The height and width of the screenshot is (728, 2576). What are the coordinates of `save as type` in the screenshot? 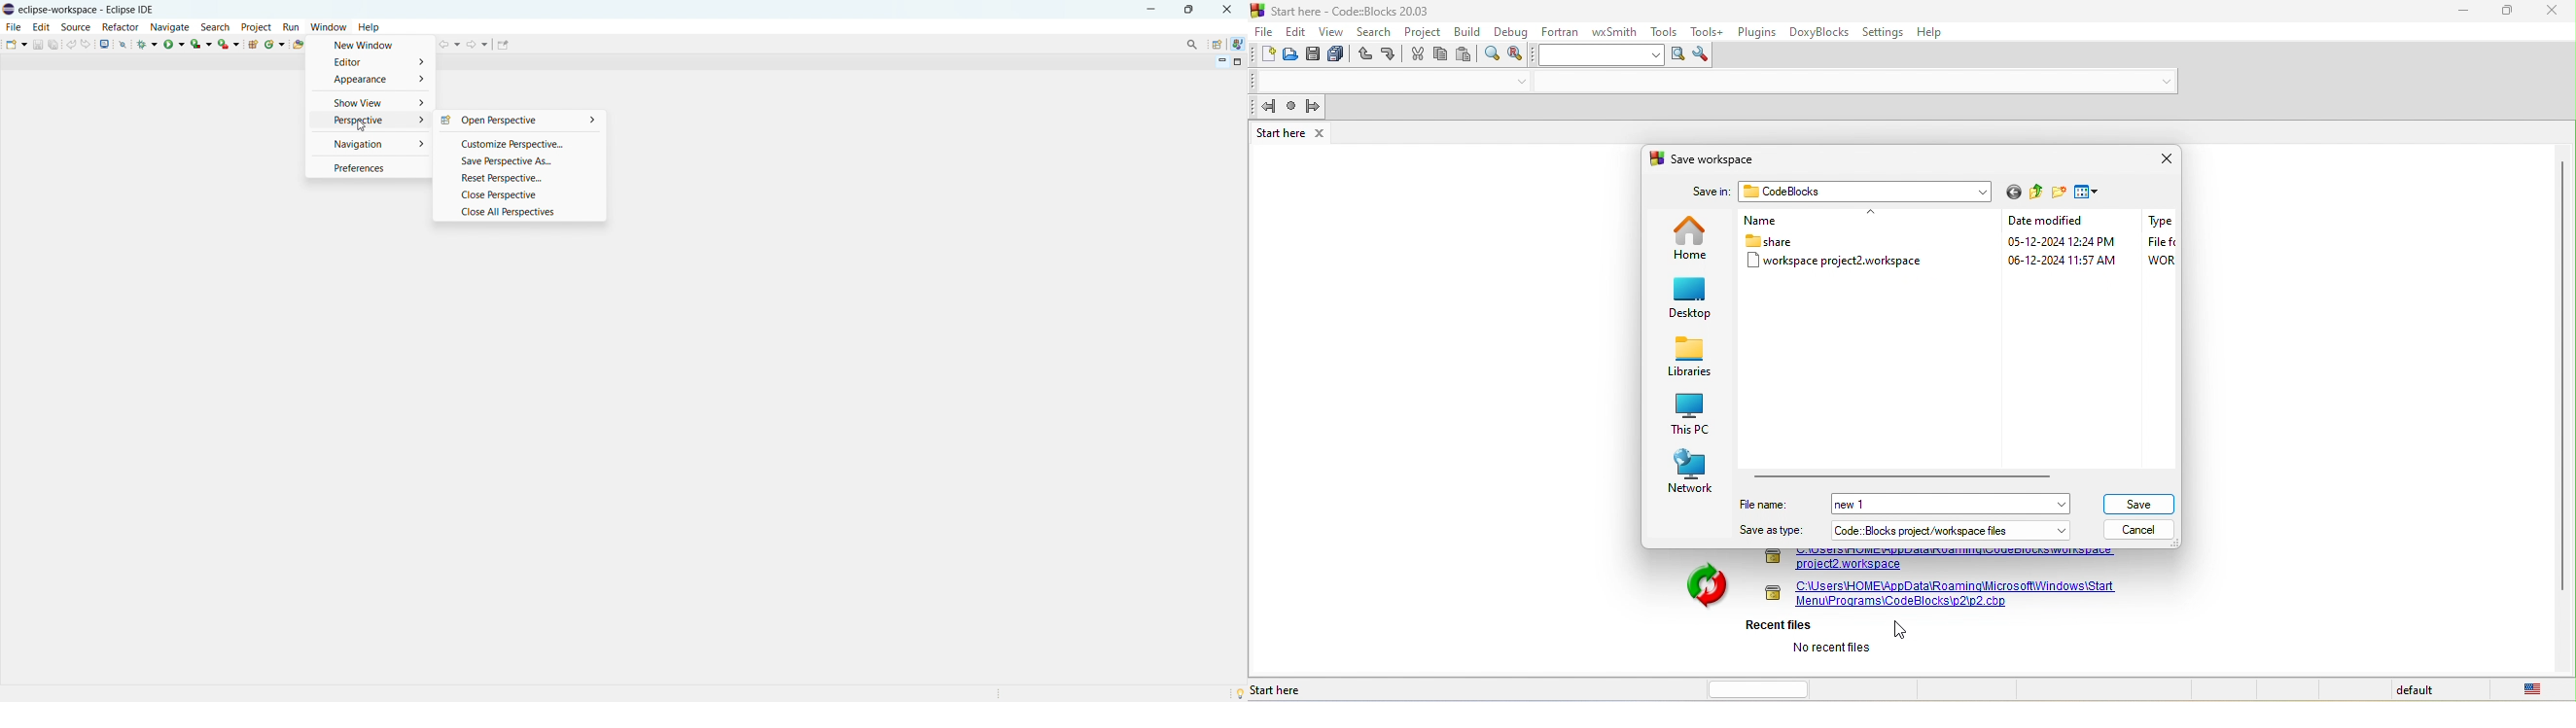 It's located at (1772, 531).